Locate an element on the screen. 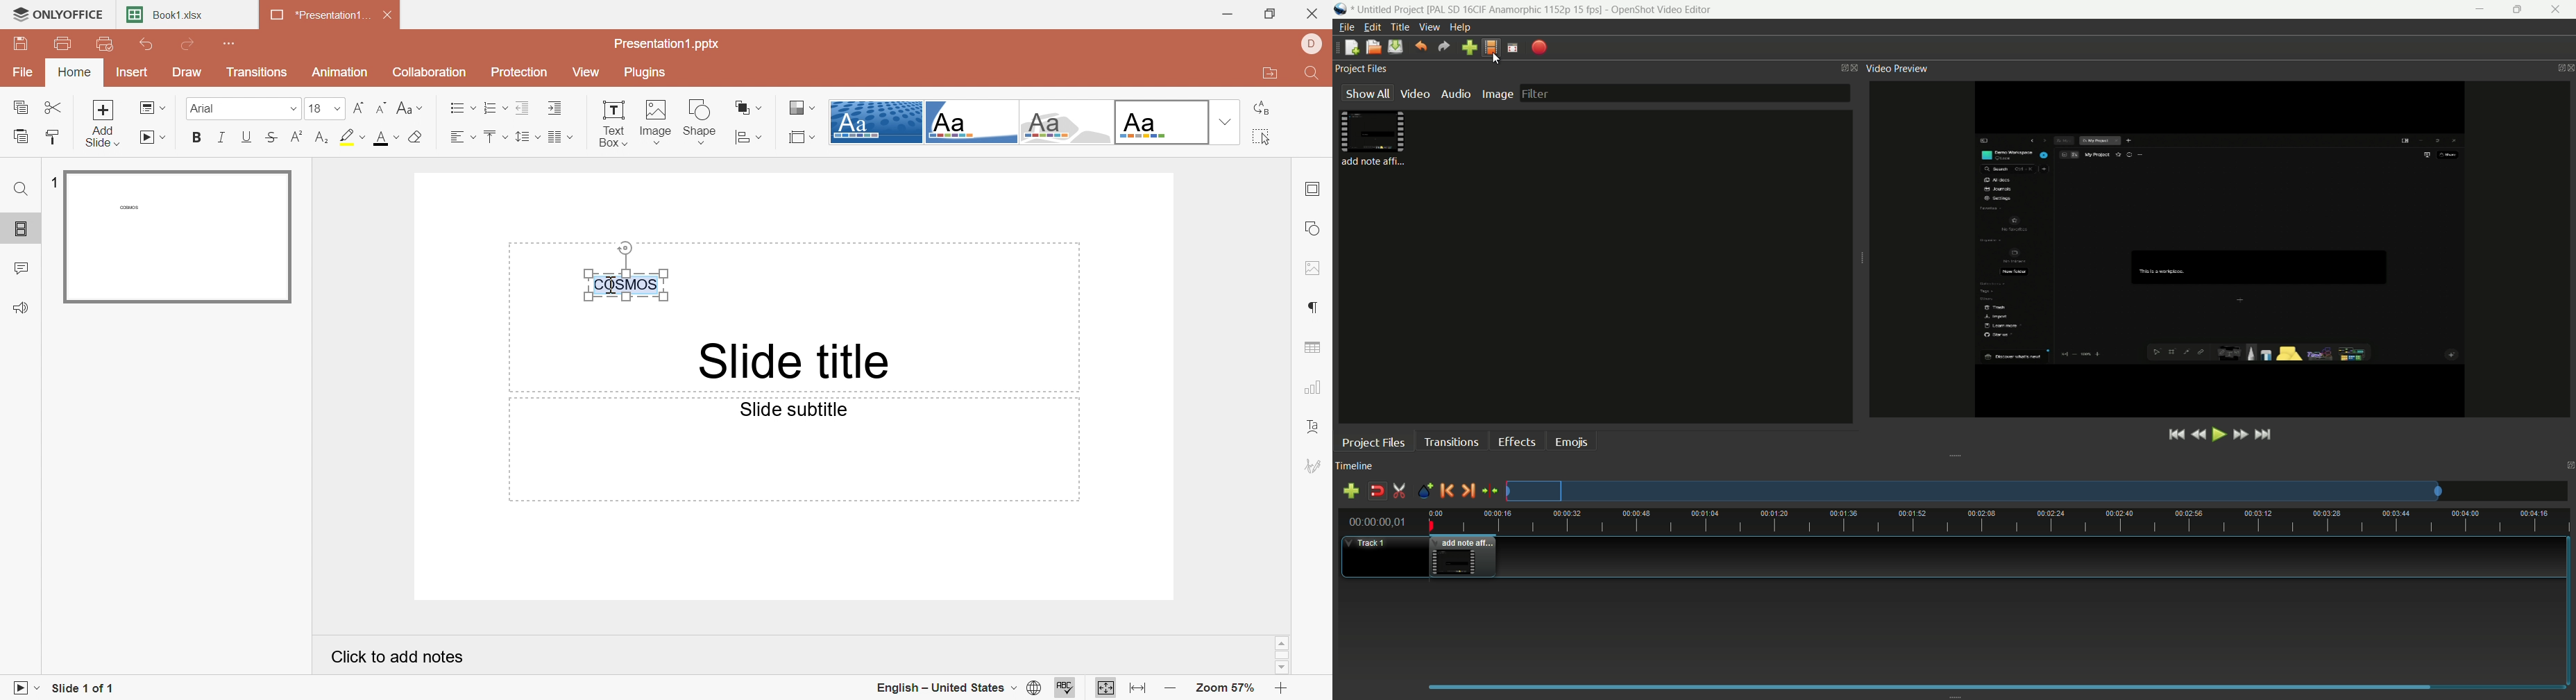  app name is located at coordinates (1663, 10).